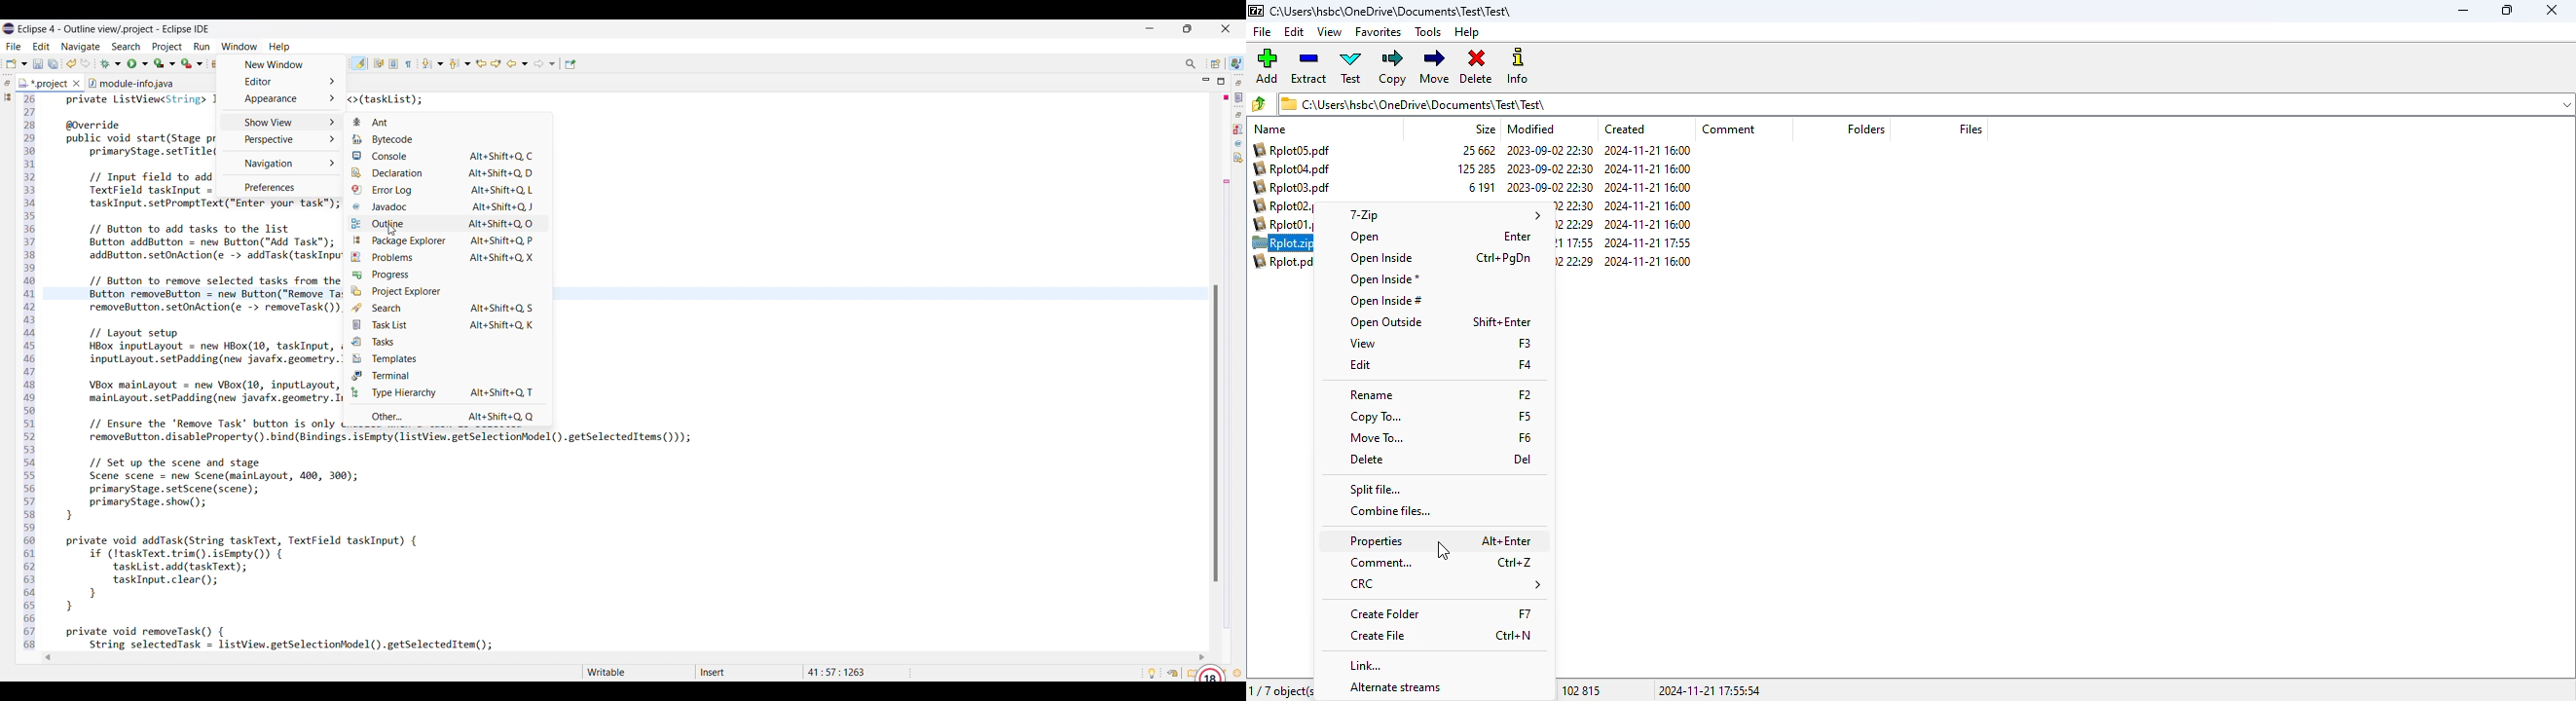 This screenshot has width=2576, height=728. What do you see at coordinates (282, 64) in the screenshot?
I see `New window` at bounding box center [282, 64].